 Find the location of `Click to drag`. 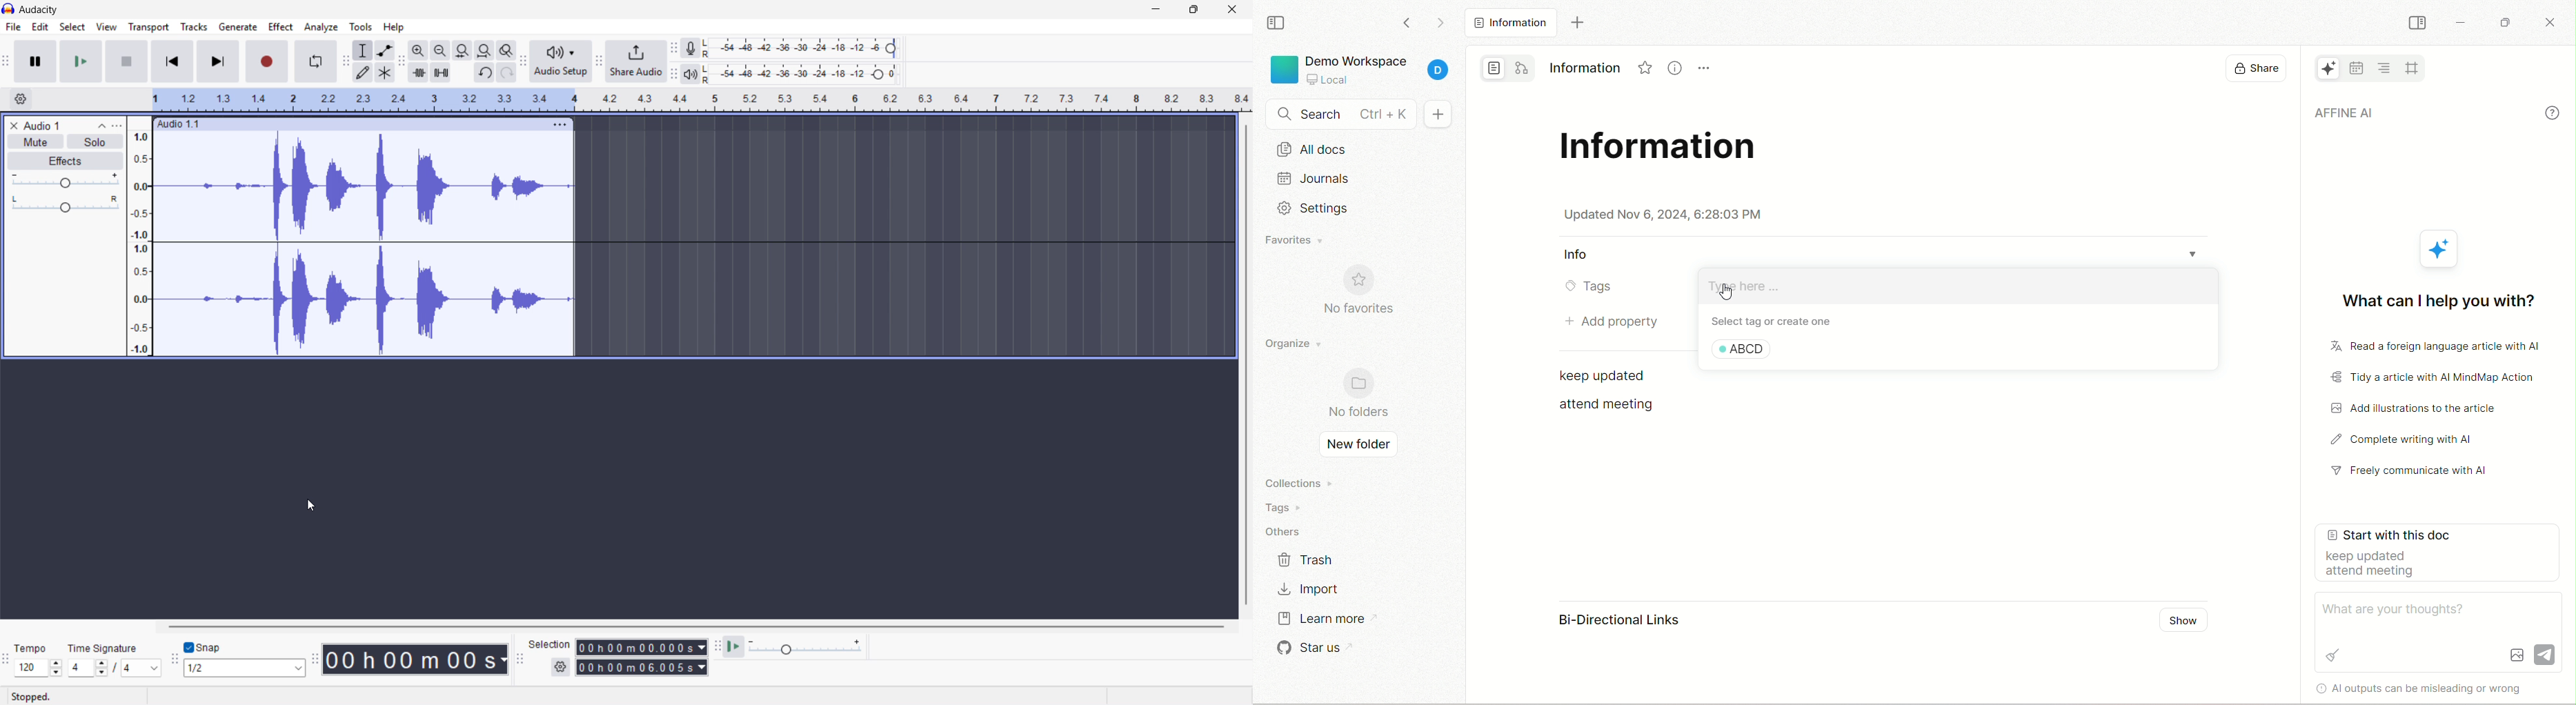

Click to drag is located at coordinates (351, 123).